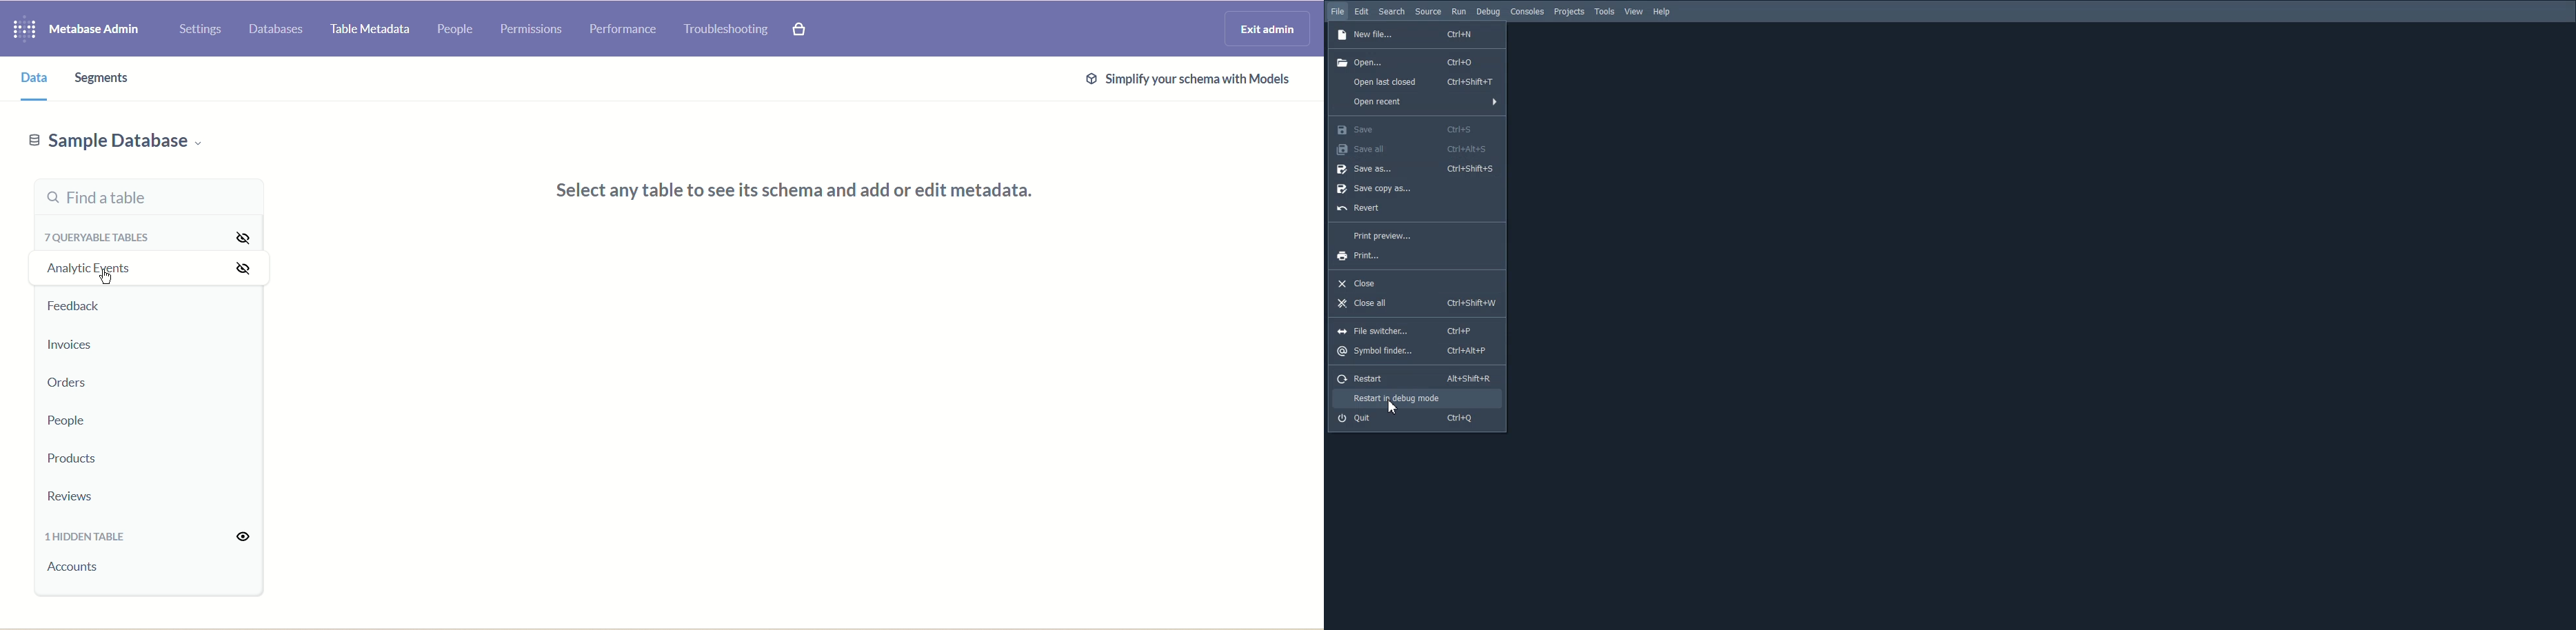  What do you see at coordinates (1527, 12) in the screenshot?
I see `Consoles` at bounding box center [1527, 12].